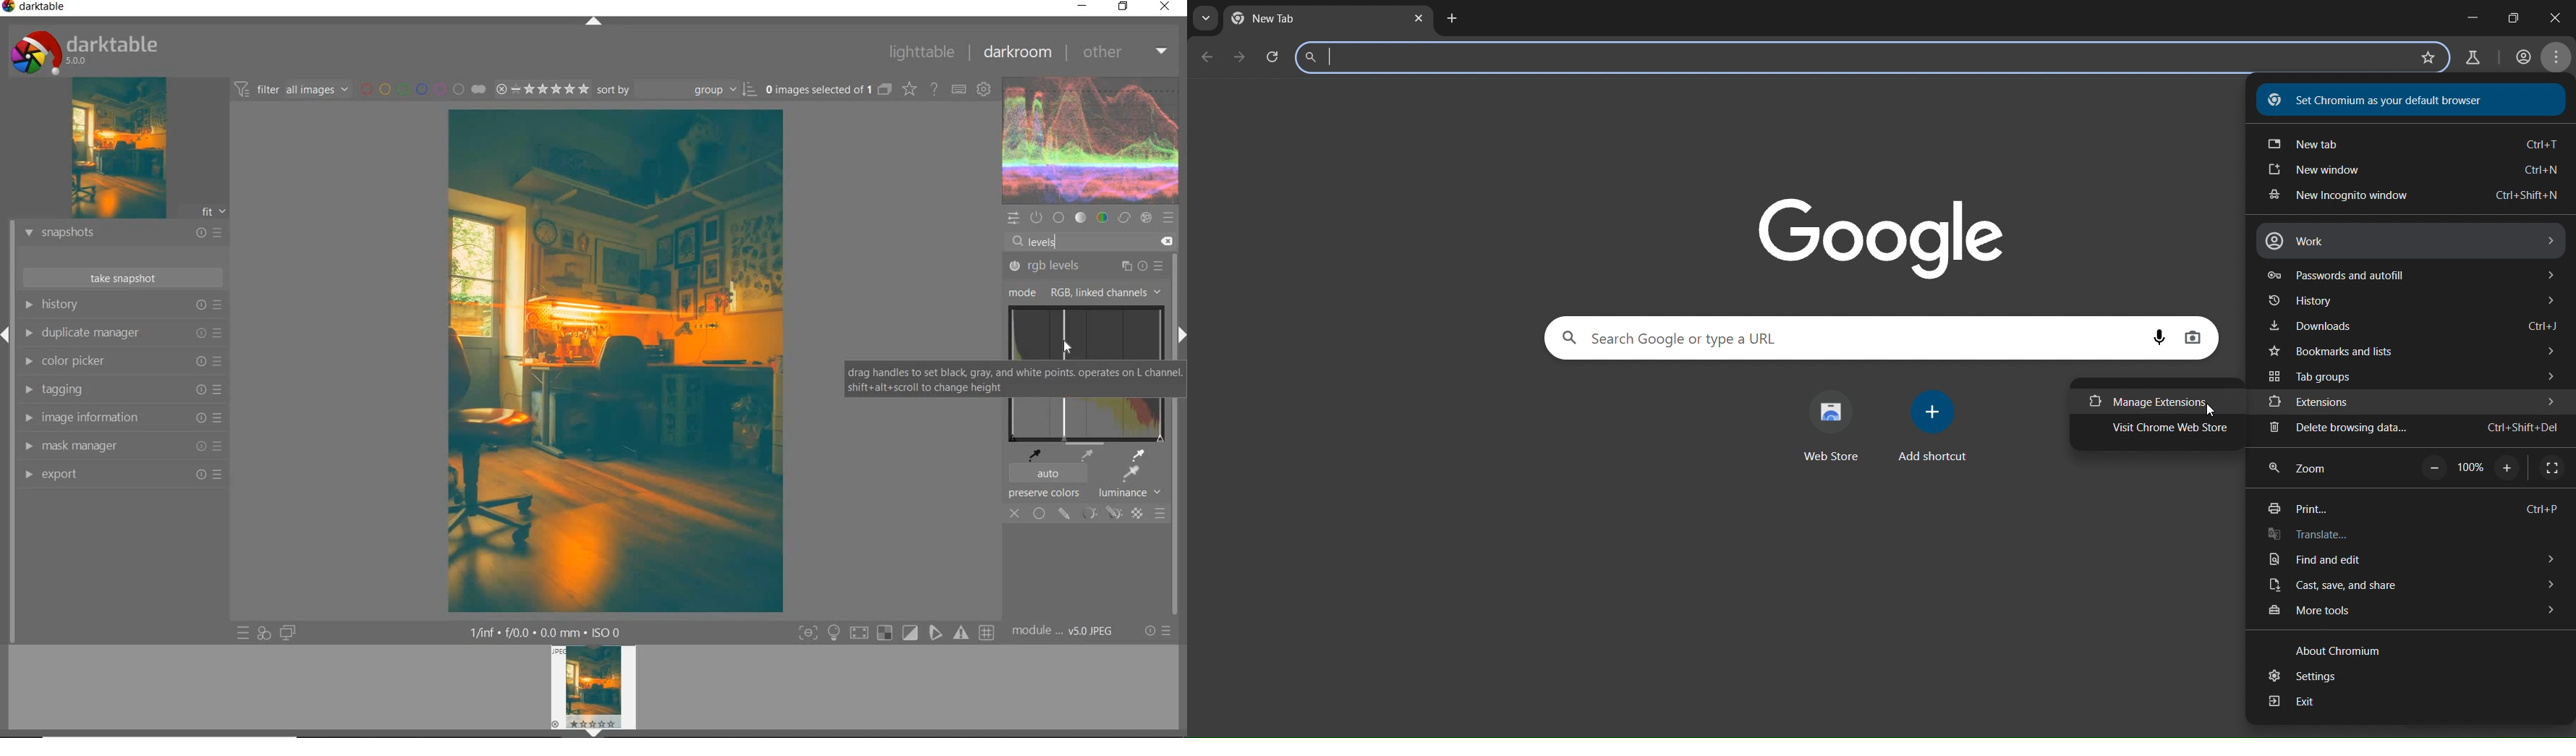 This screenshot has height=756, width=2576. Describe the element at coordinates (1242, 57) in the screenshot. I see `go forward one page` at that location.